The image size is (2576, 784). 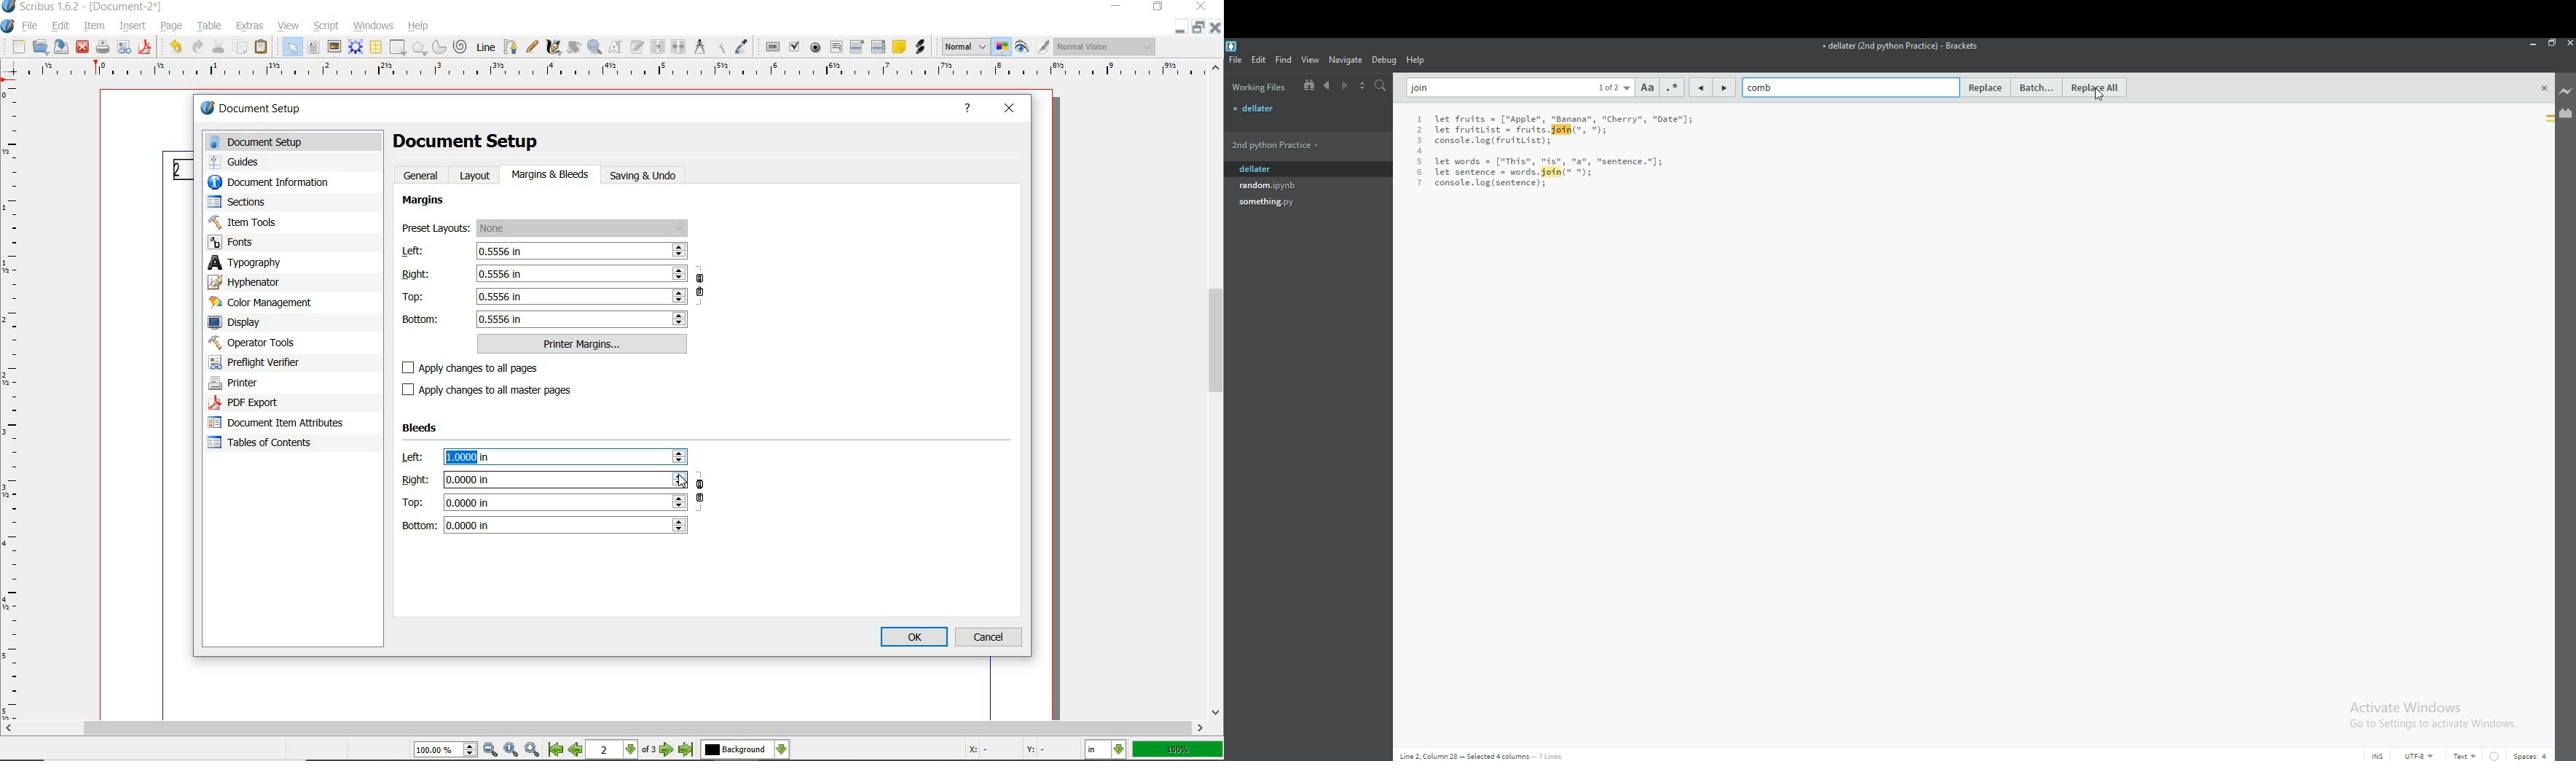 What do you see at coordinates (1384, 60) in the screenshot?
I see `debug` at bounding box center [1384, 60].